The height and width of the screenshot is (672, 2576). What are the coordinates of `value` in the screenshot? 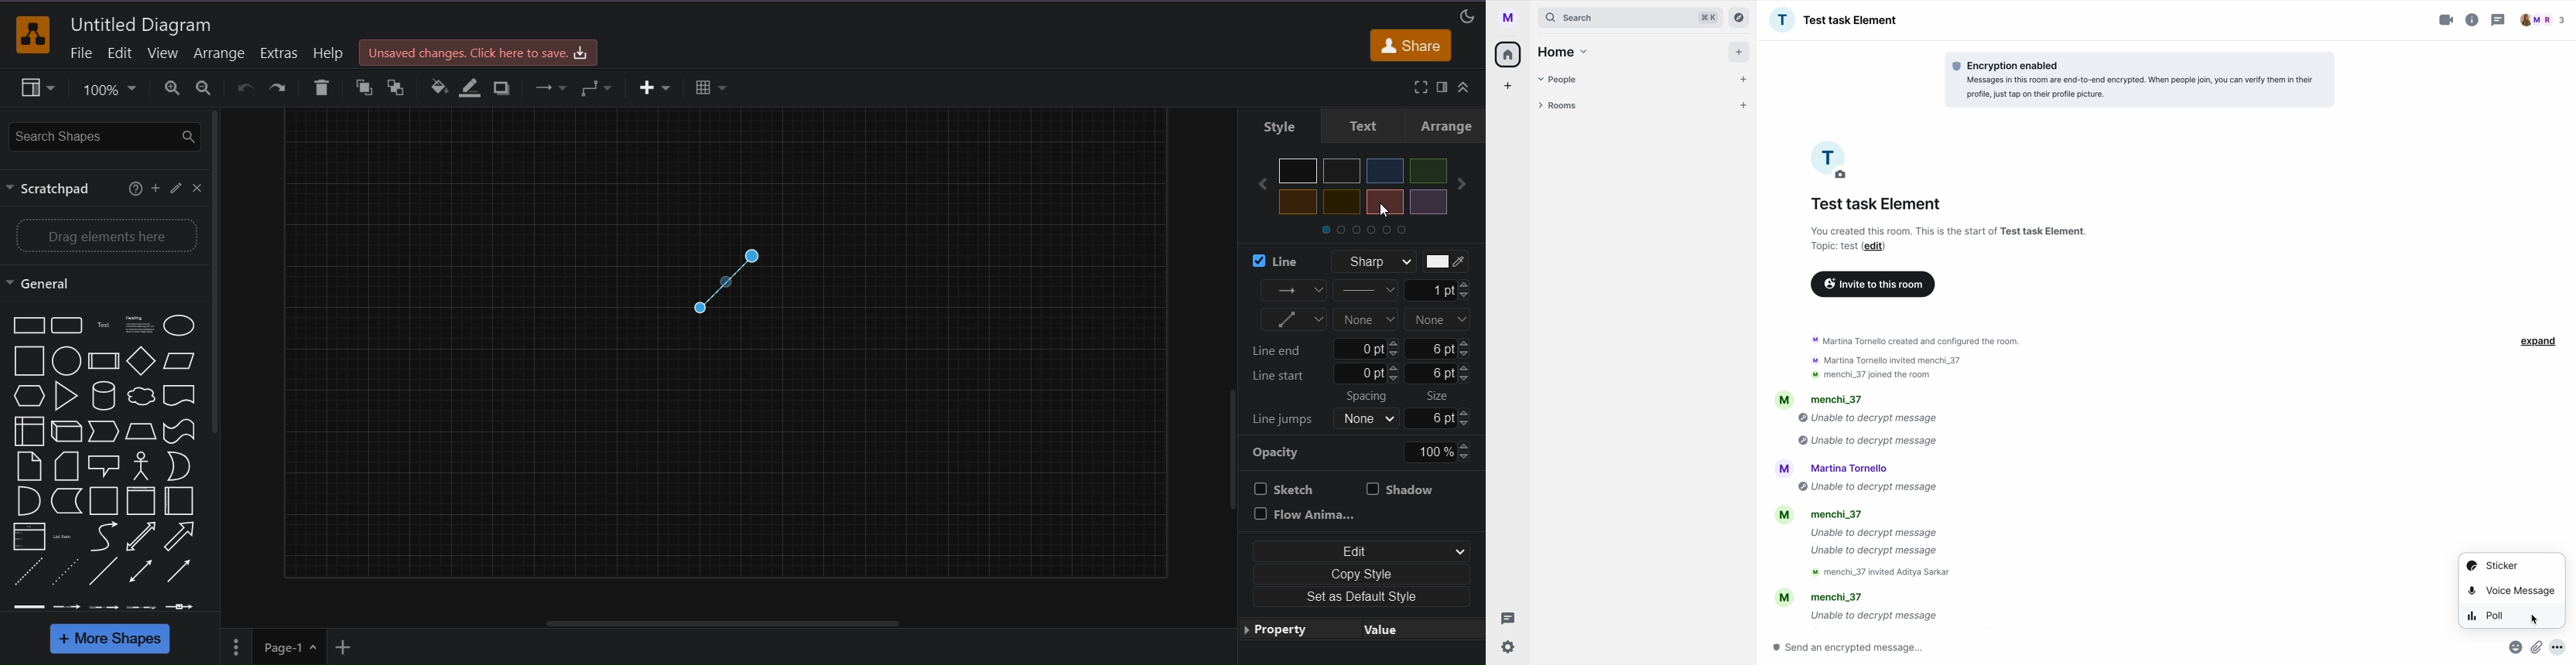 It's located at (1379, 629).